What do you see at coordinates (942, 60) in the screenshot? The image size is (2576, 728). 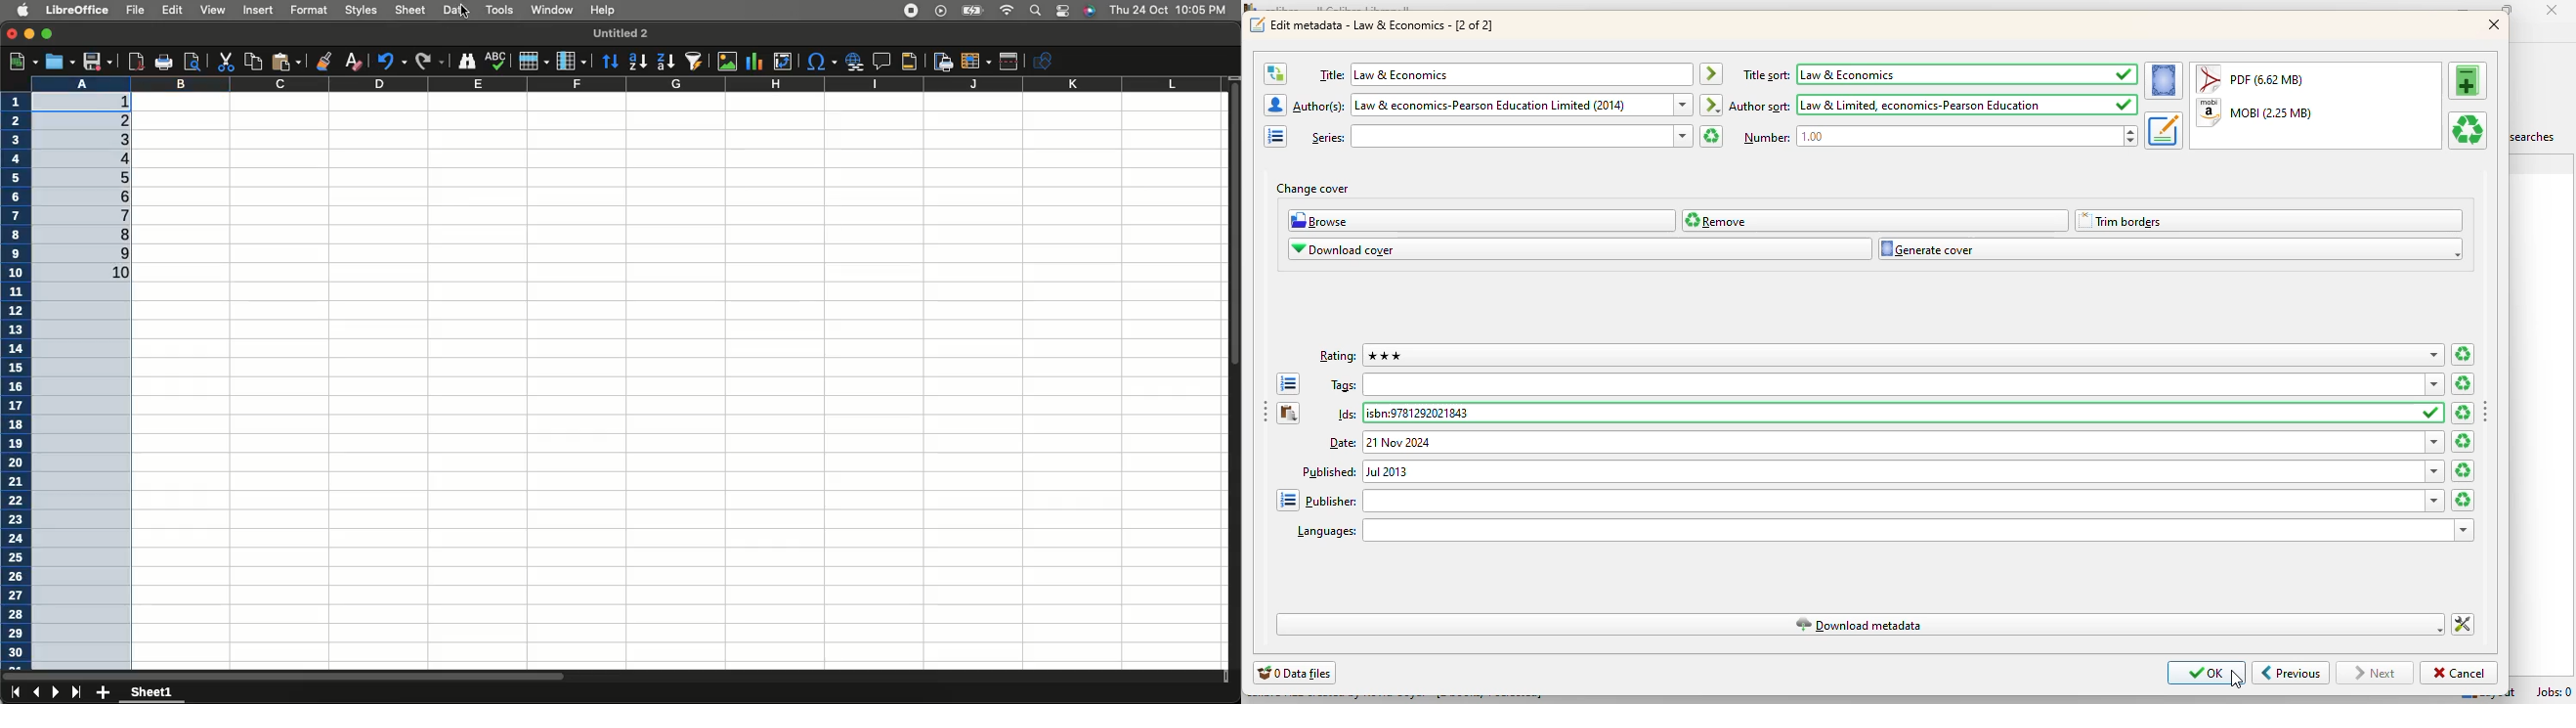 I see `Define print area ` at bounding box center [942, 60].